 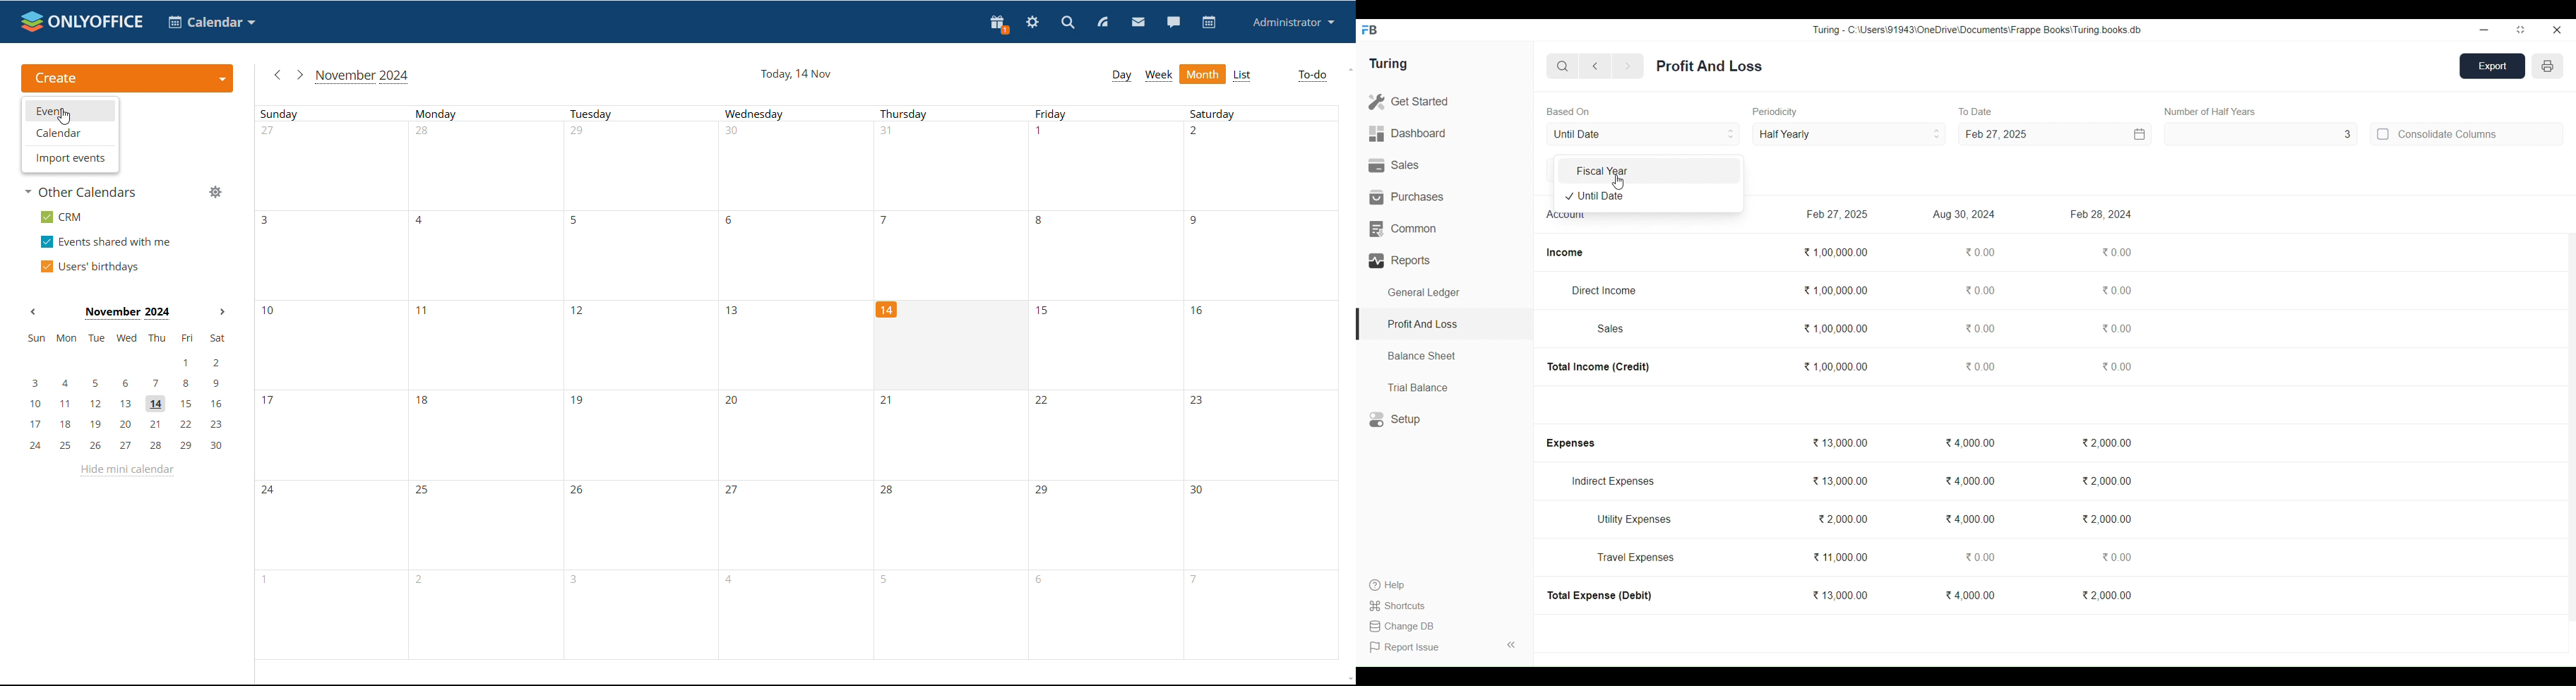 I want to click on Periodicity, so click(x=1775, y=112).